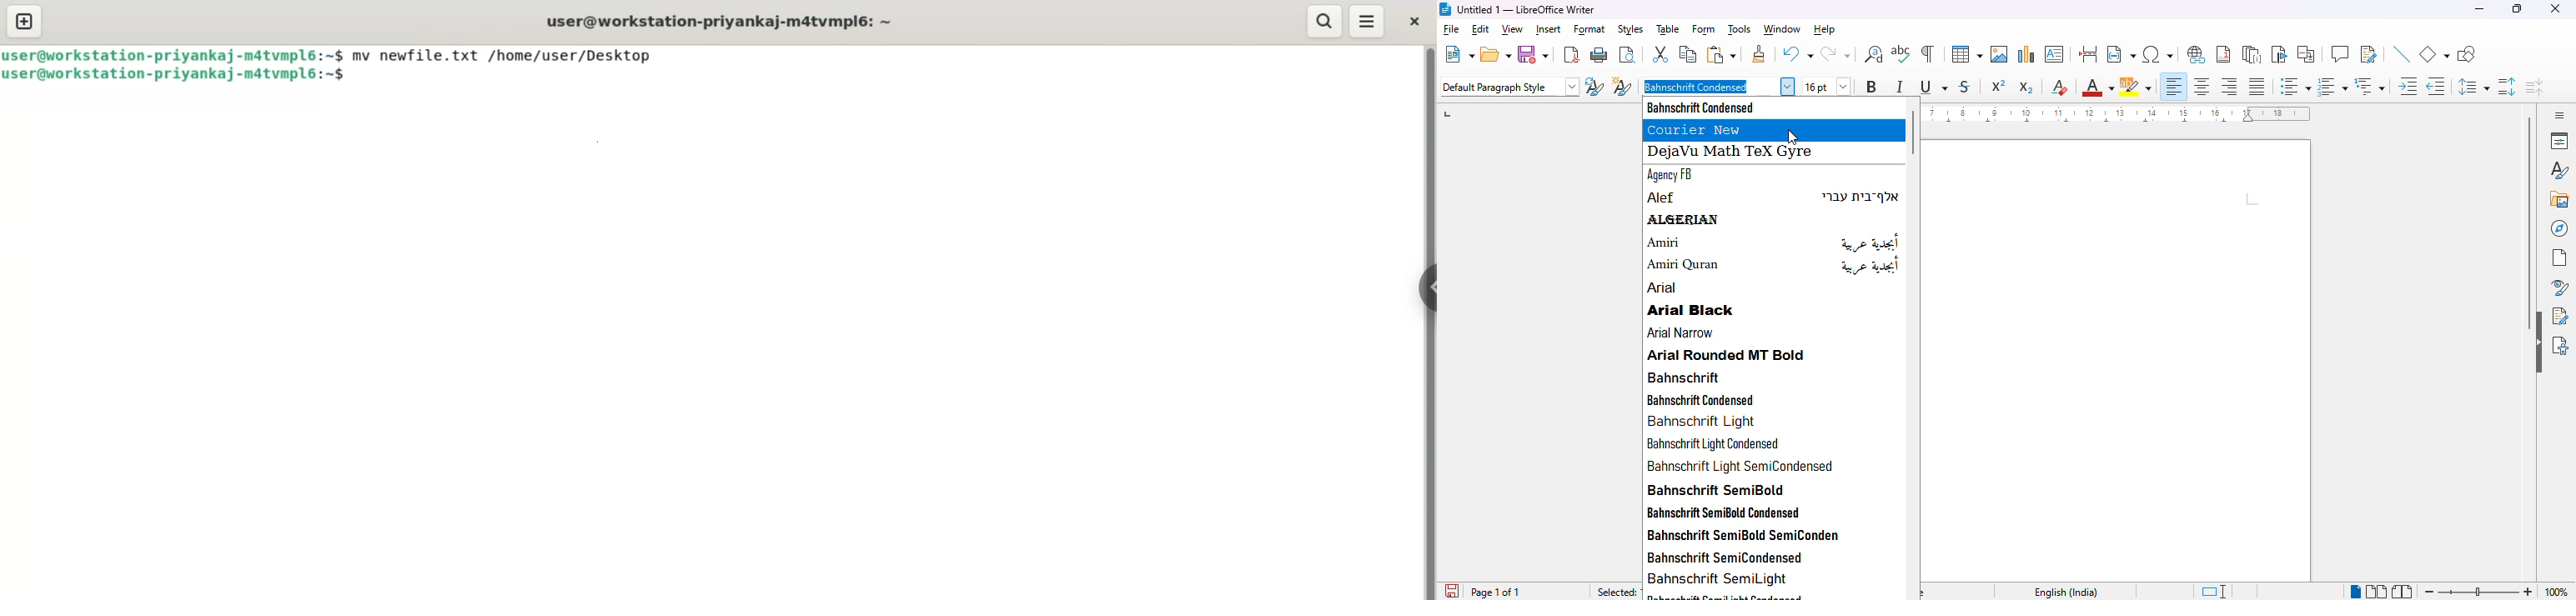 The image size is (2576, 616). I want to click on insert endnote, so click(2252, 53).